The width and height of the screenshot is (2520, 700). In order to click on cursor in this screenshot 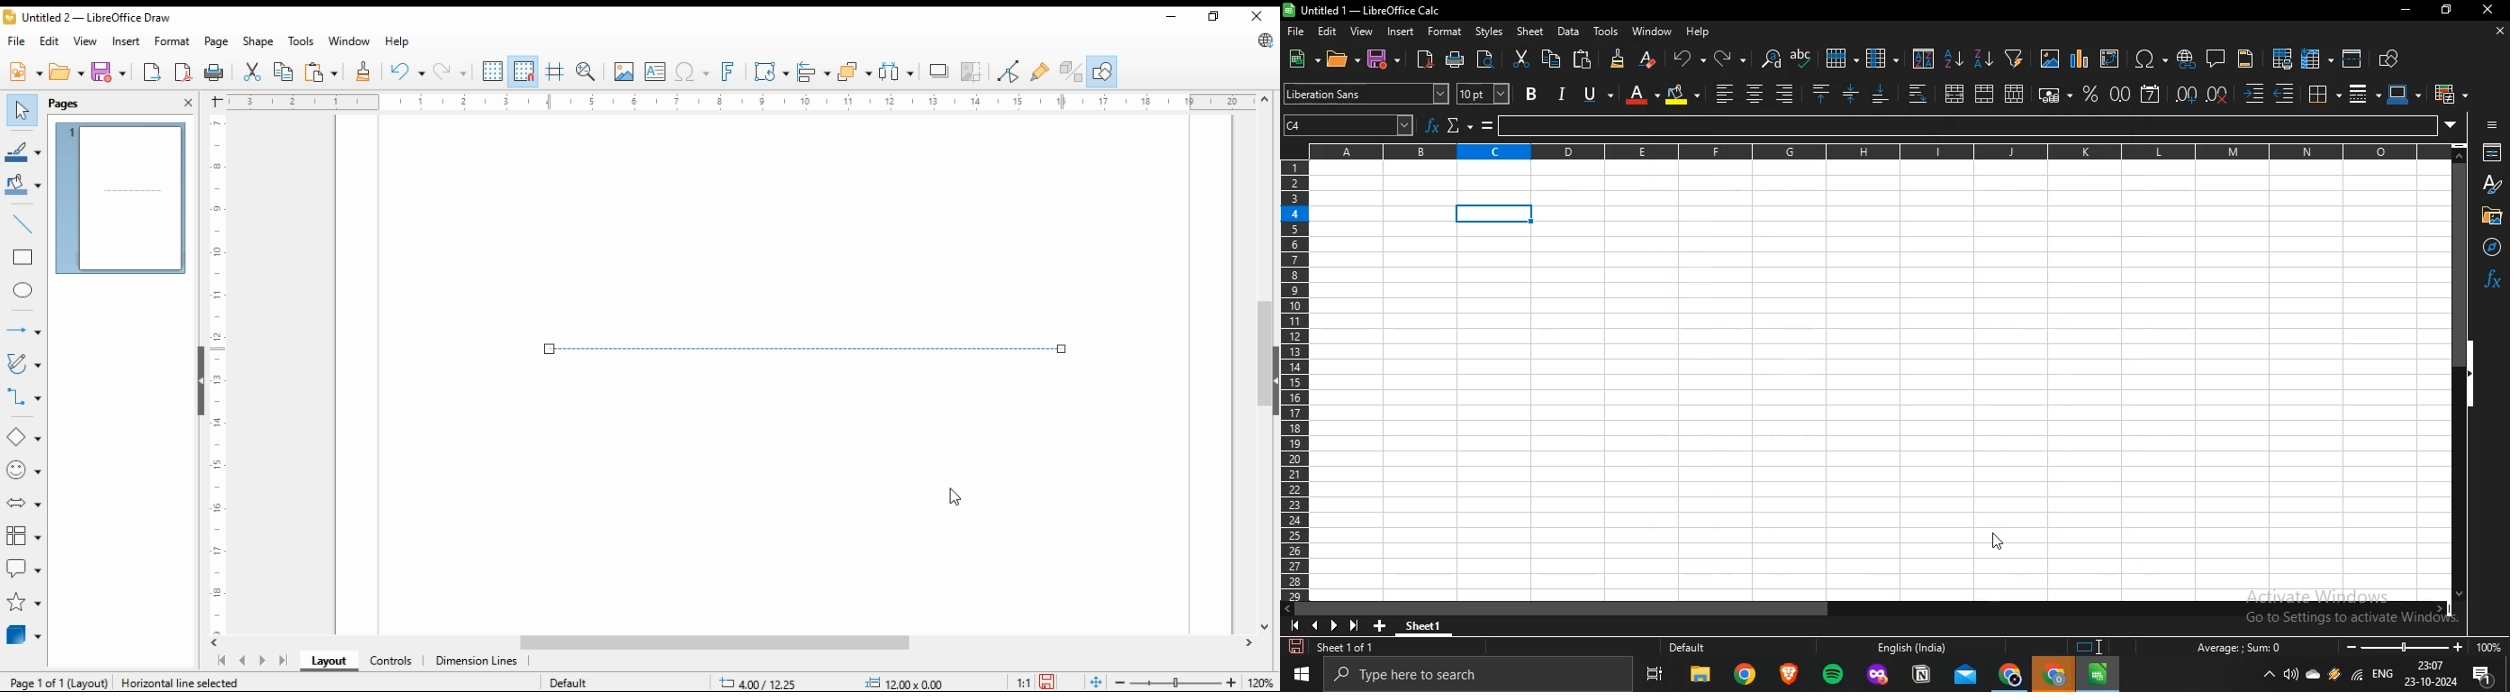, I will do `click(2003, 541)`.